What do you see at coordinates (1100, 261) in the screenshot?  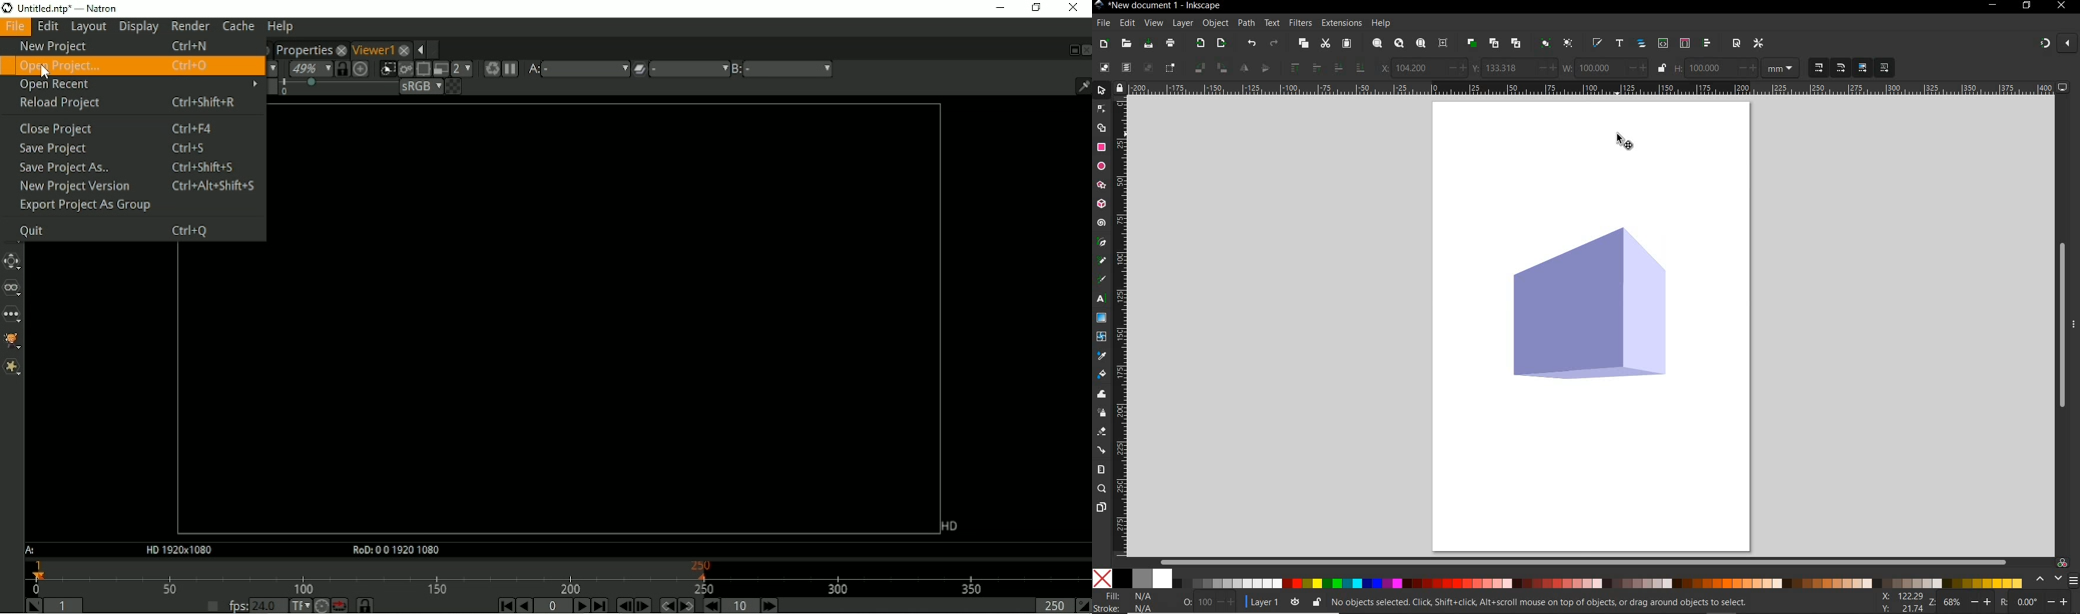 I see `pencil tool` at bounding box center [1100, 261].